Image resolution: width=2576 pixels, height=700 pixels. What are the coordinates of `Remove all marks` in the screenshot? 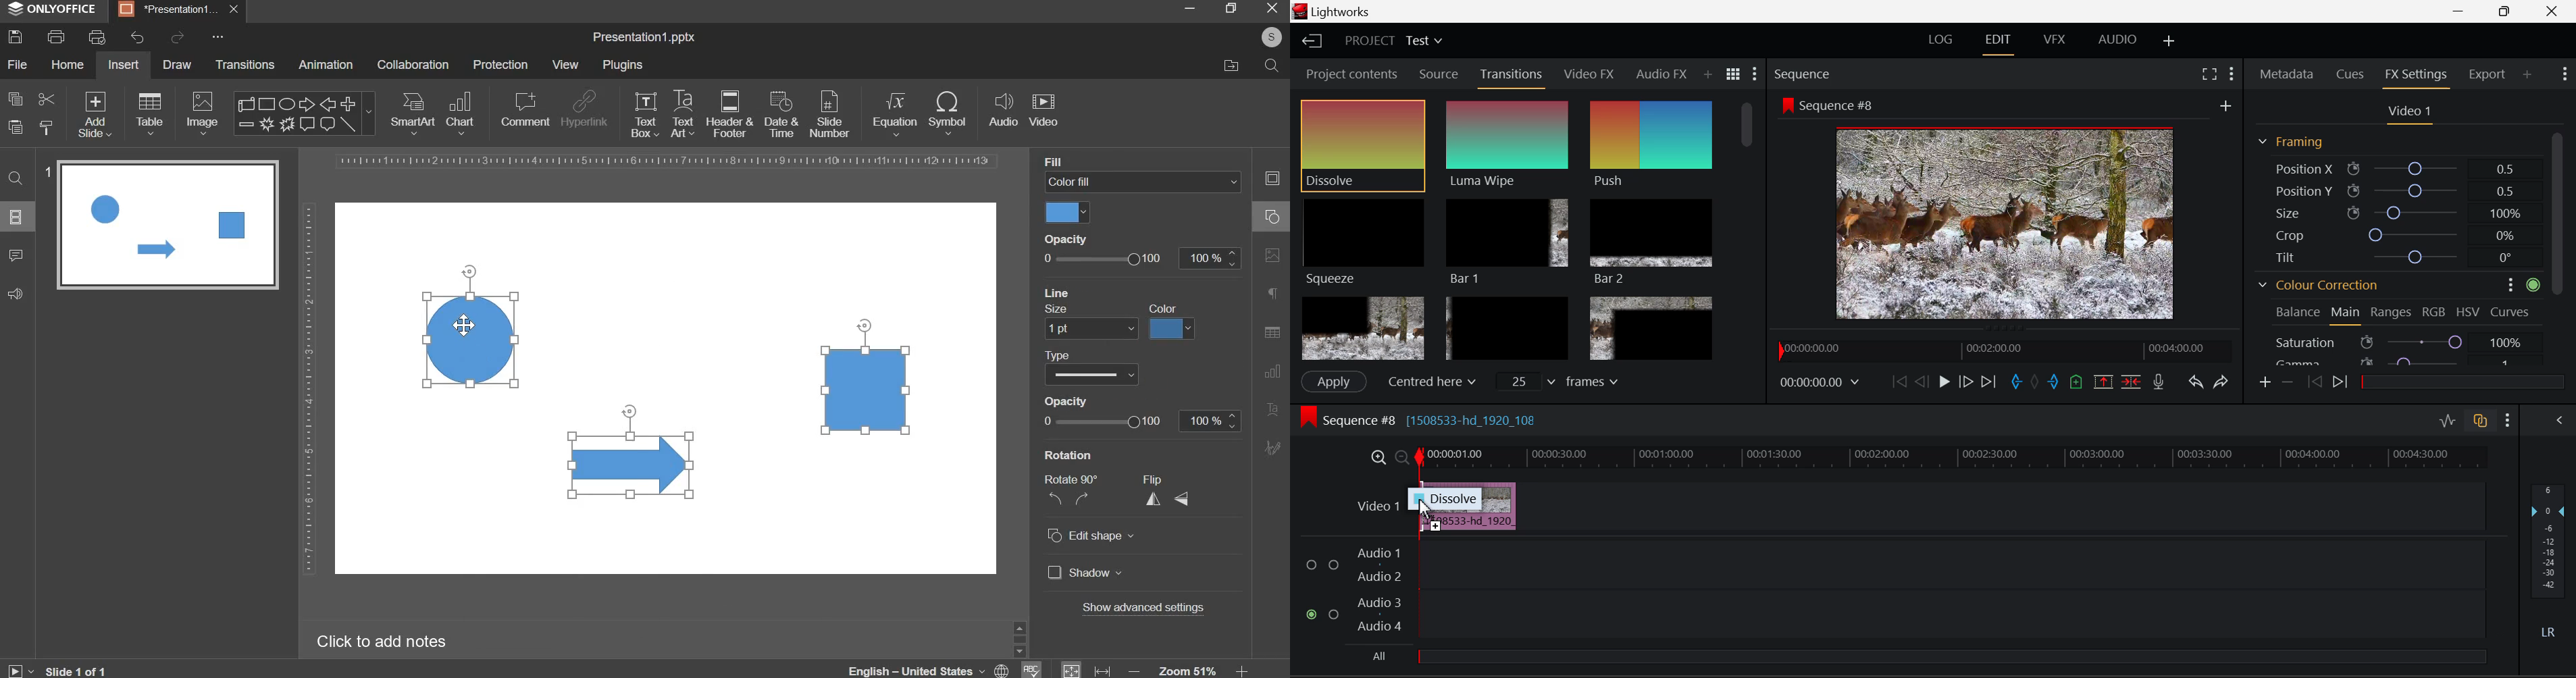 It's located at (2034, 382).